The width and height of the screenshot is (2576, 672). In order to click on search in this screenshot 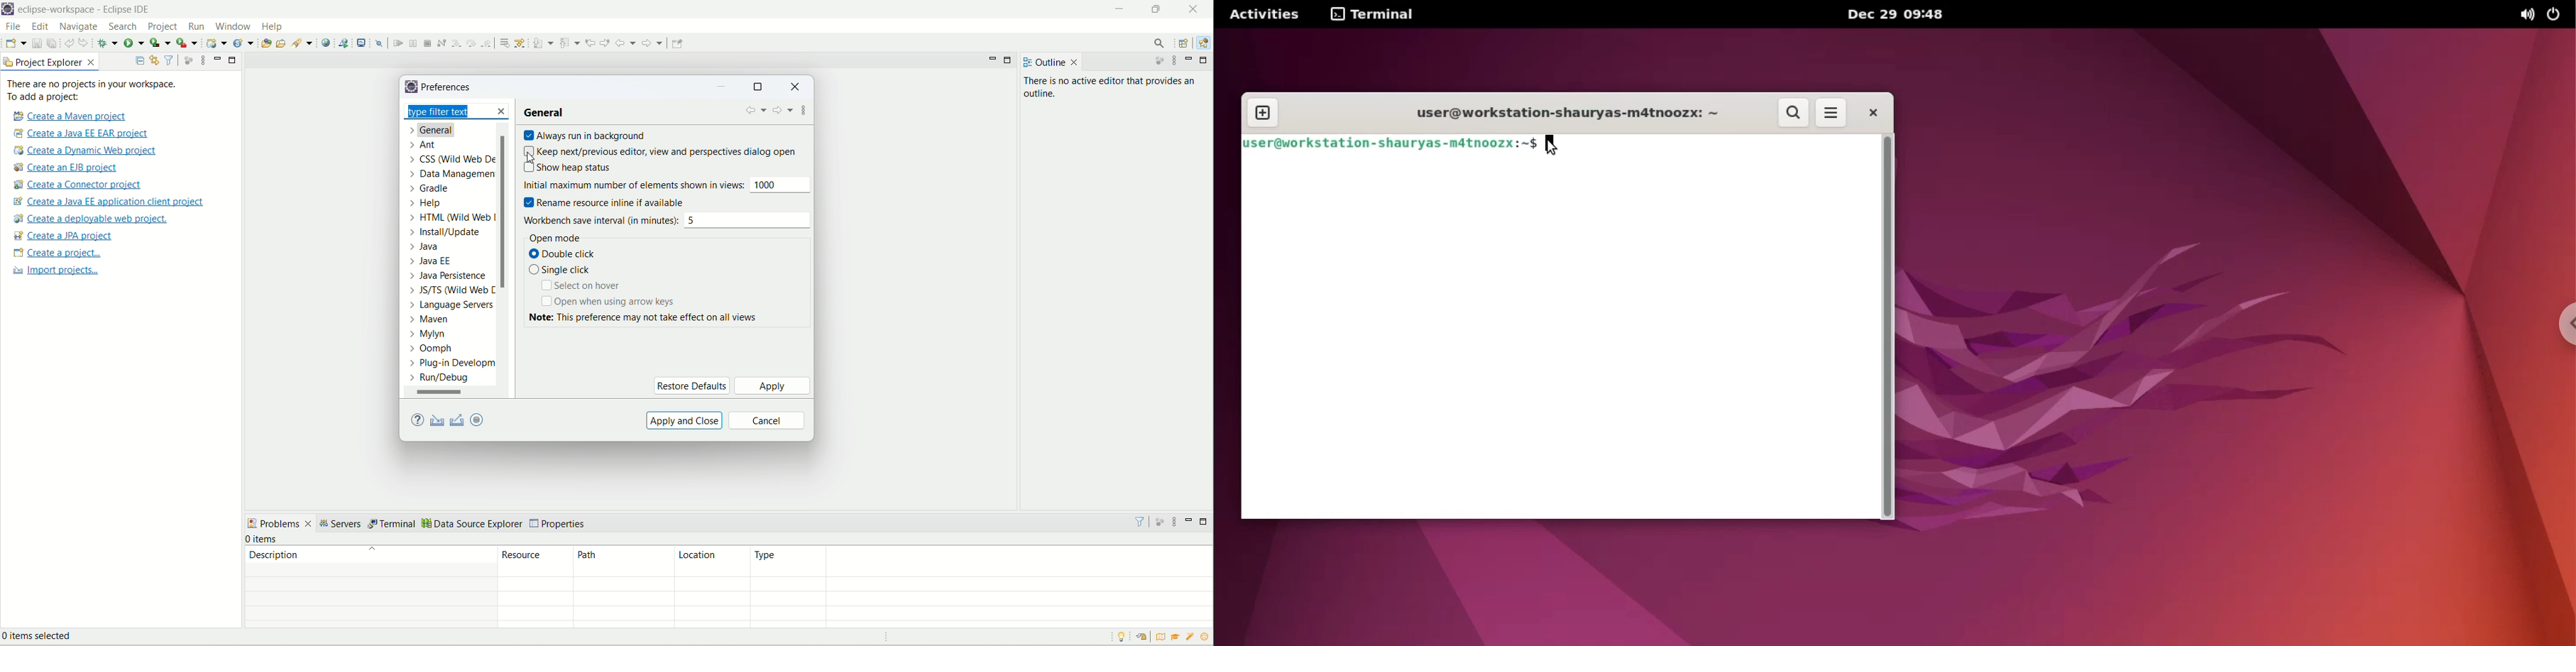, I will do `click(125, 27)`.